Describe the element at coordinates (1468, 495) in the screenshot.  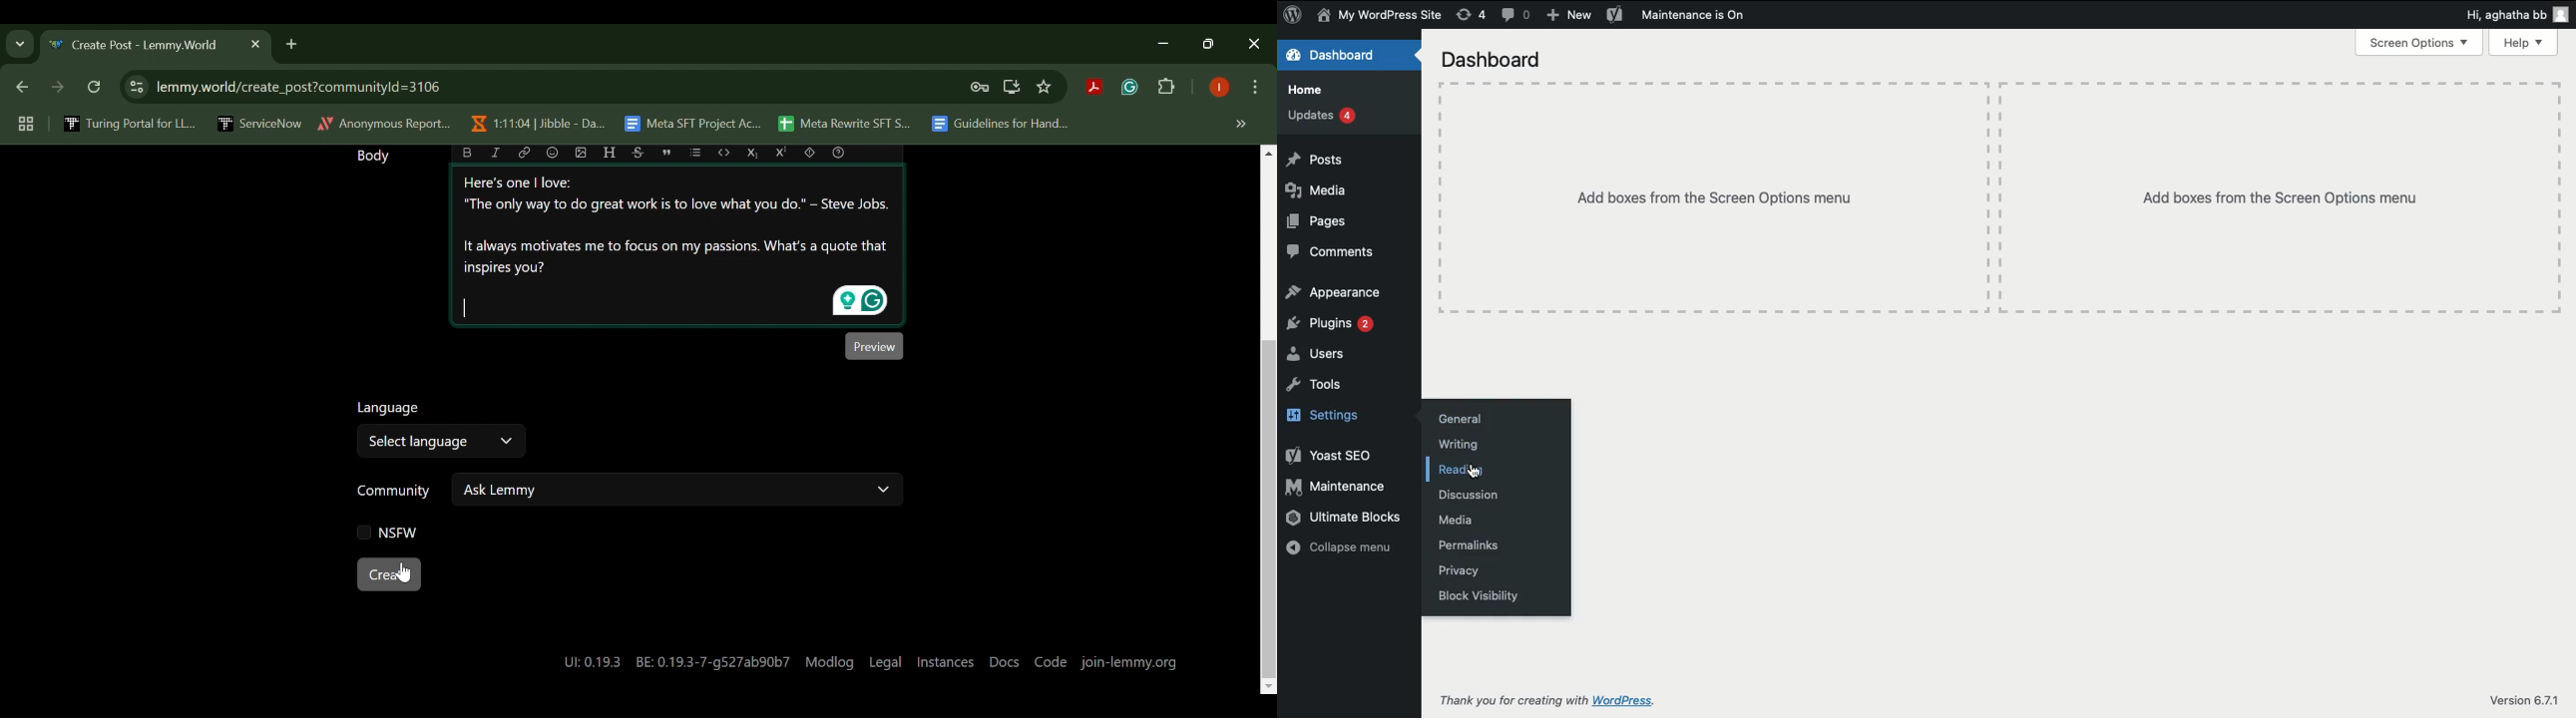
I see `discussion` at that location.